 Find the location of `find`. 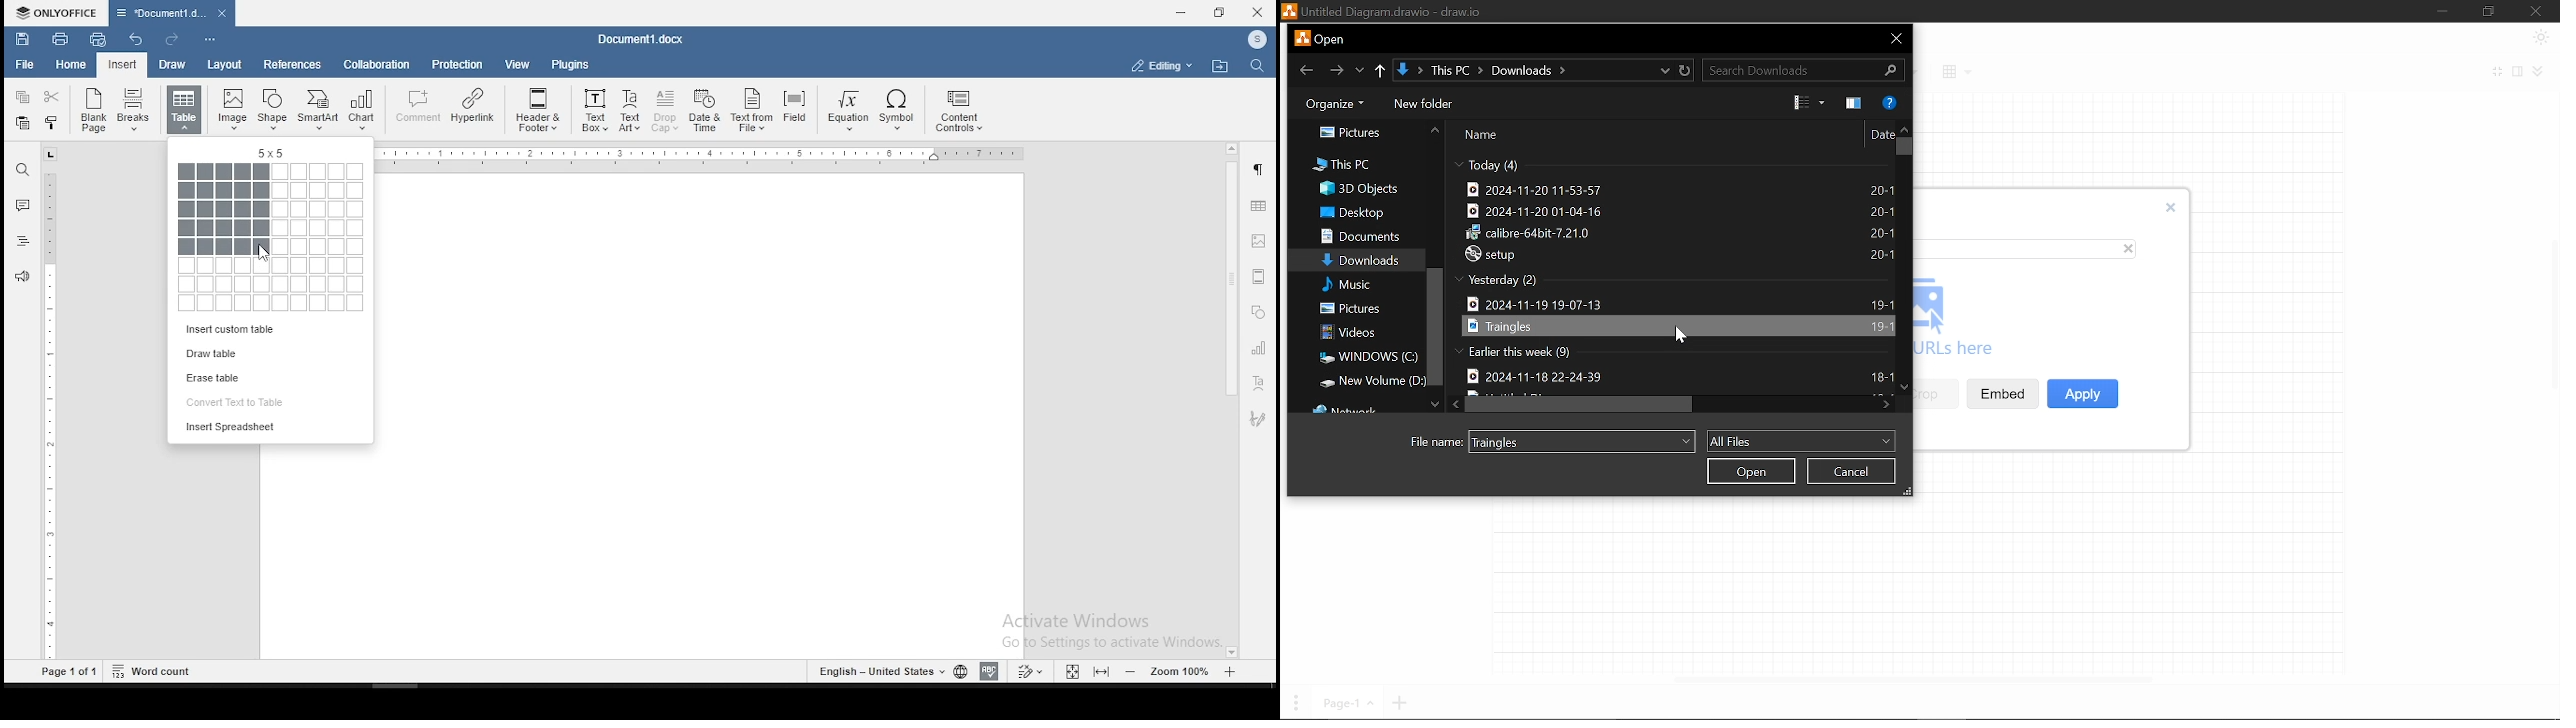

find is located at coordinates (23, 168).